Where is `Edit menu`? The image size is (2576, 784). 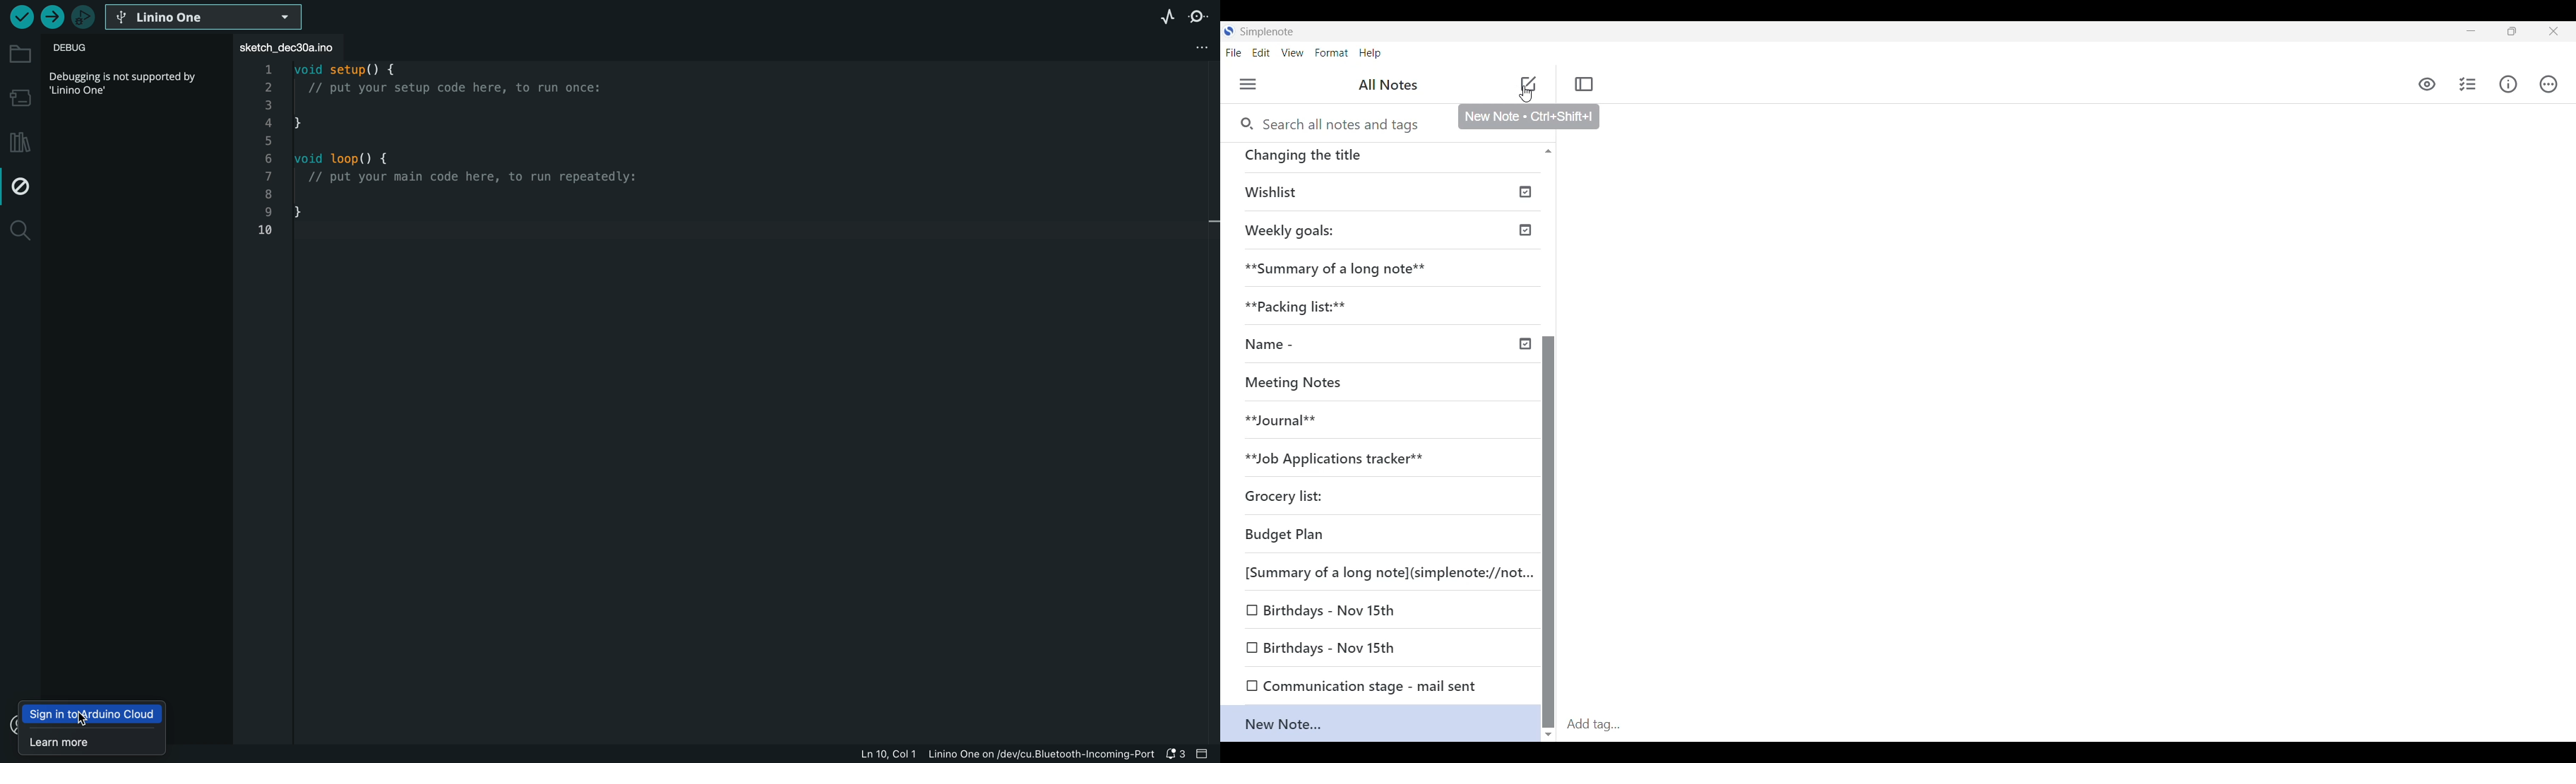
Edit menu is located at coordinates (1261, 53).